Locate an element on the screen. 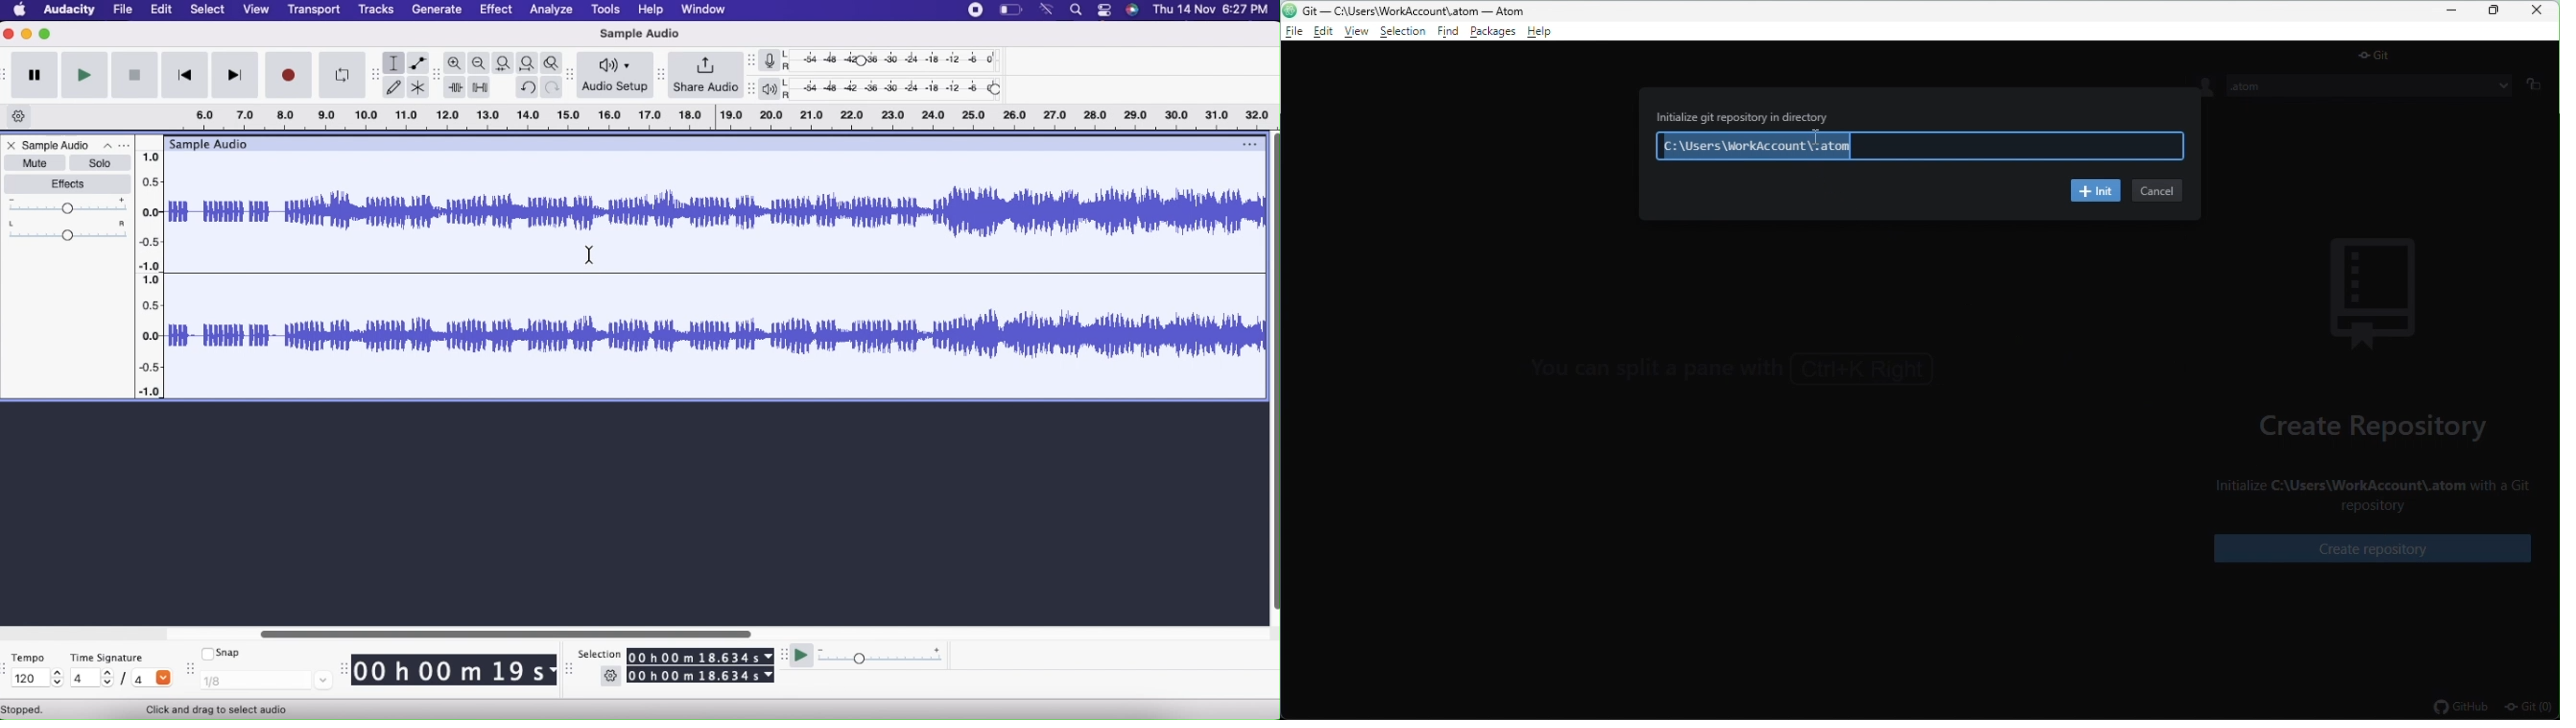  Fit selection to width is located at coordinates (505, 63).